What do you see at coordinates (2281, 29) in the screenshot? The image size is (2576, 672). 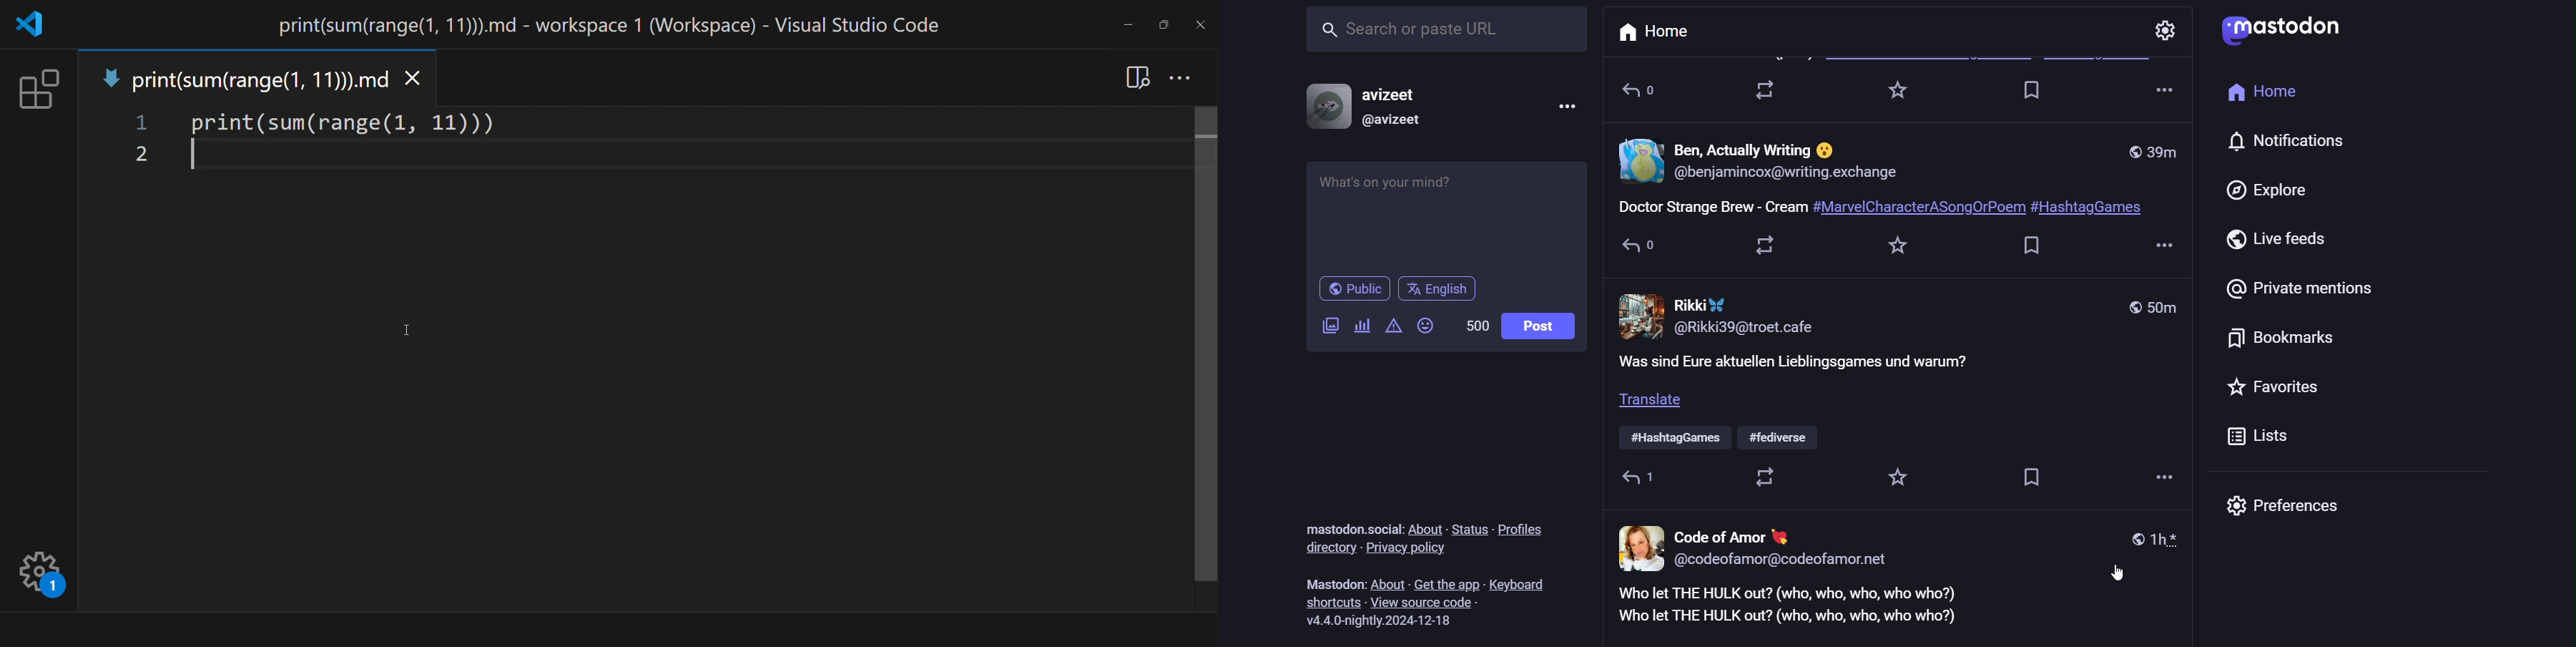 I see `logo` at bounding box center [2281, 29].